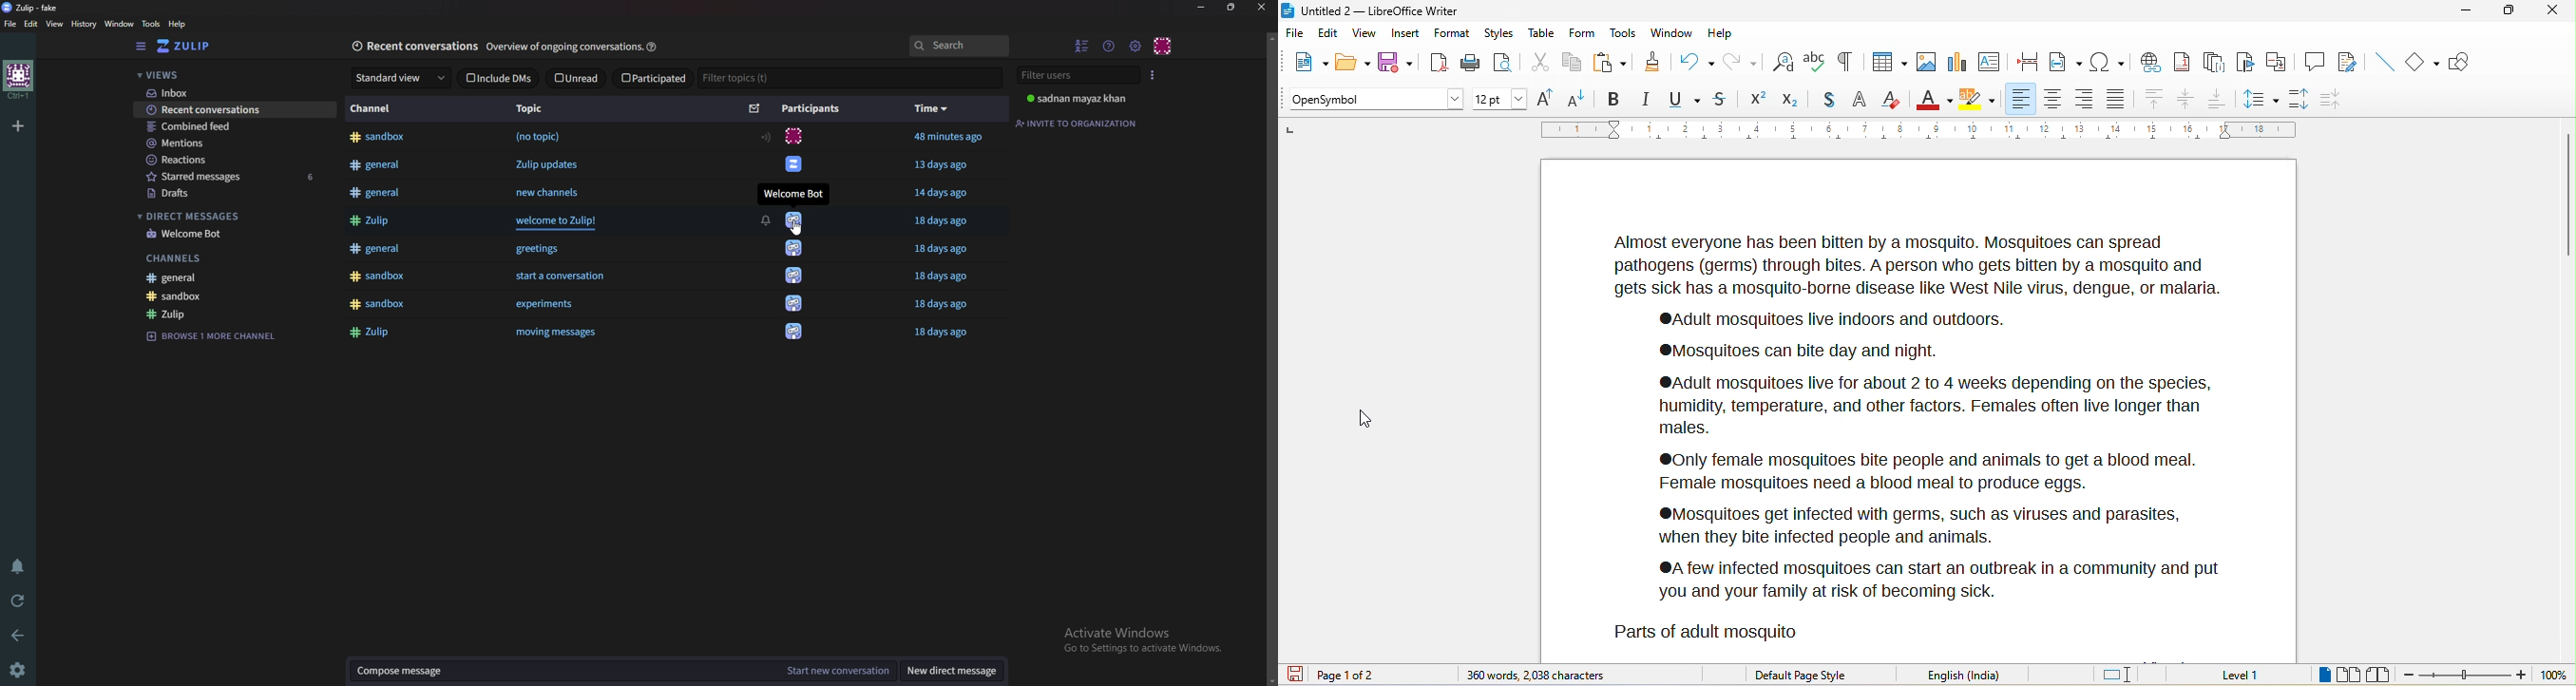 The height and width of the screenshot is (700, 2576). I want to click on window, so click(1671, 32).